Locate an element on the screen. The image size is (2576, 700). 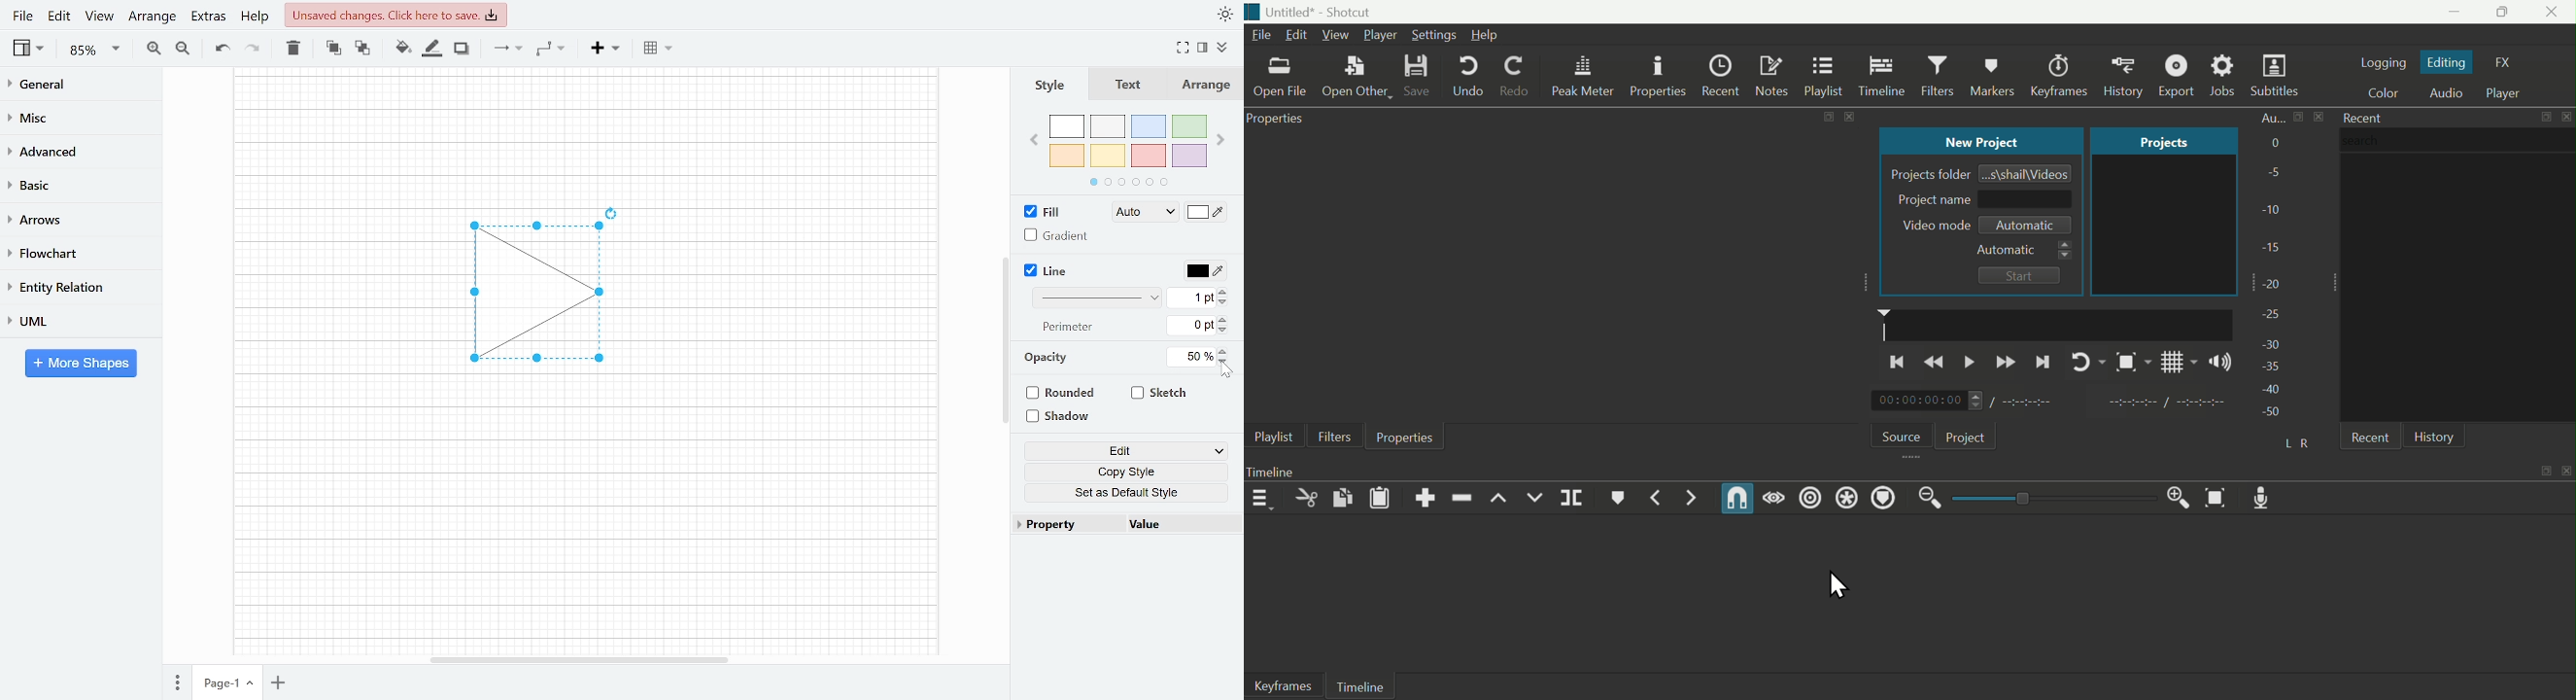
Increase perimeter is located at coordinates (1225, 320).